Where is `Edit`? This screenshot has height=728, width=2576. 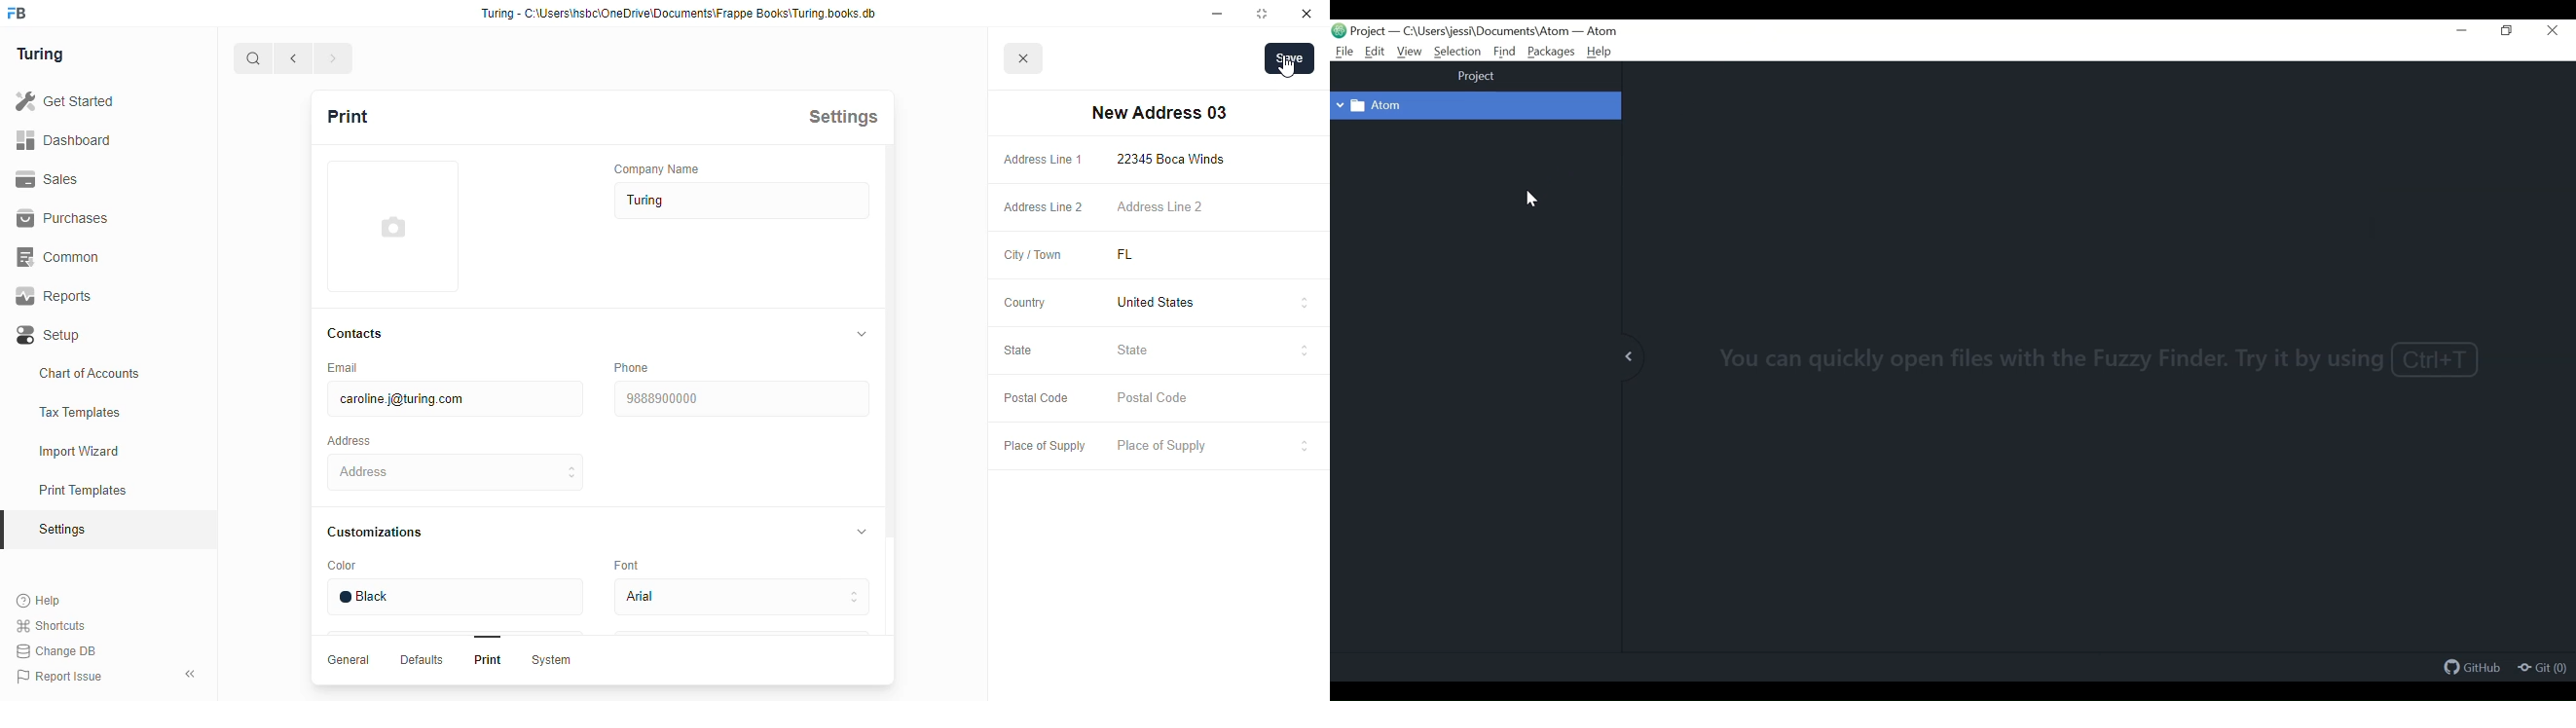 Edit is located at coordinates (1375, 51).